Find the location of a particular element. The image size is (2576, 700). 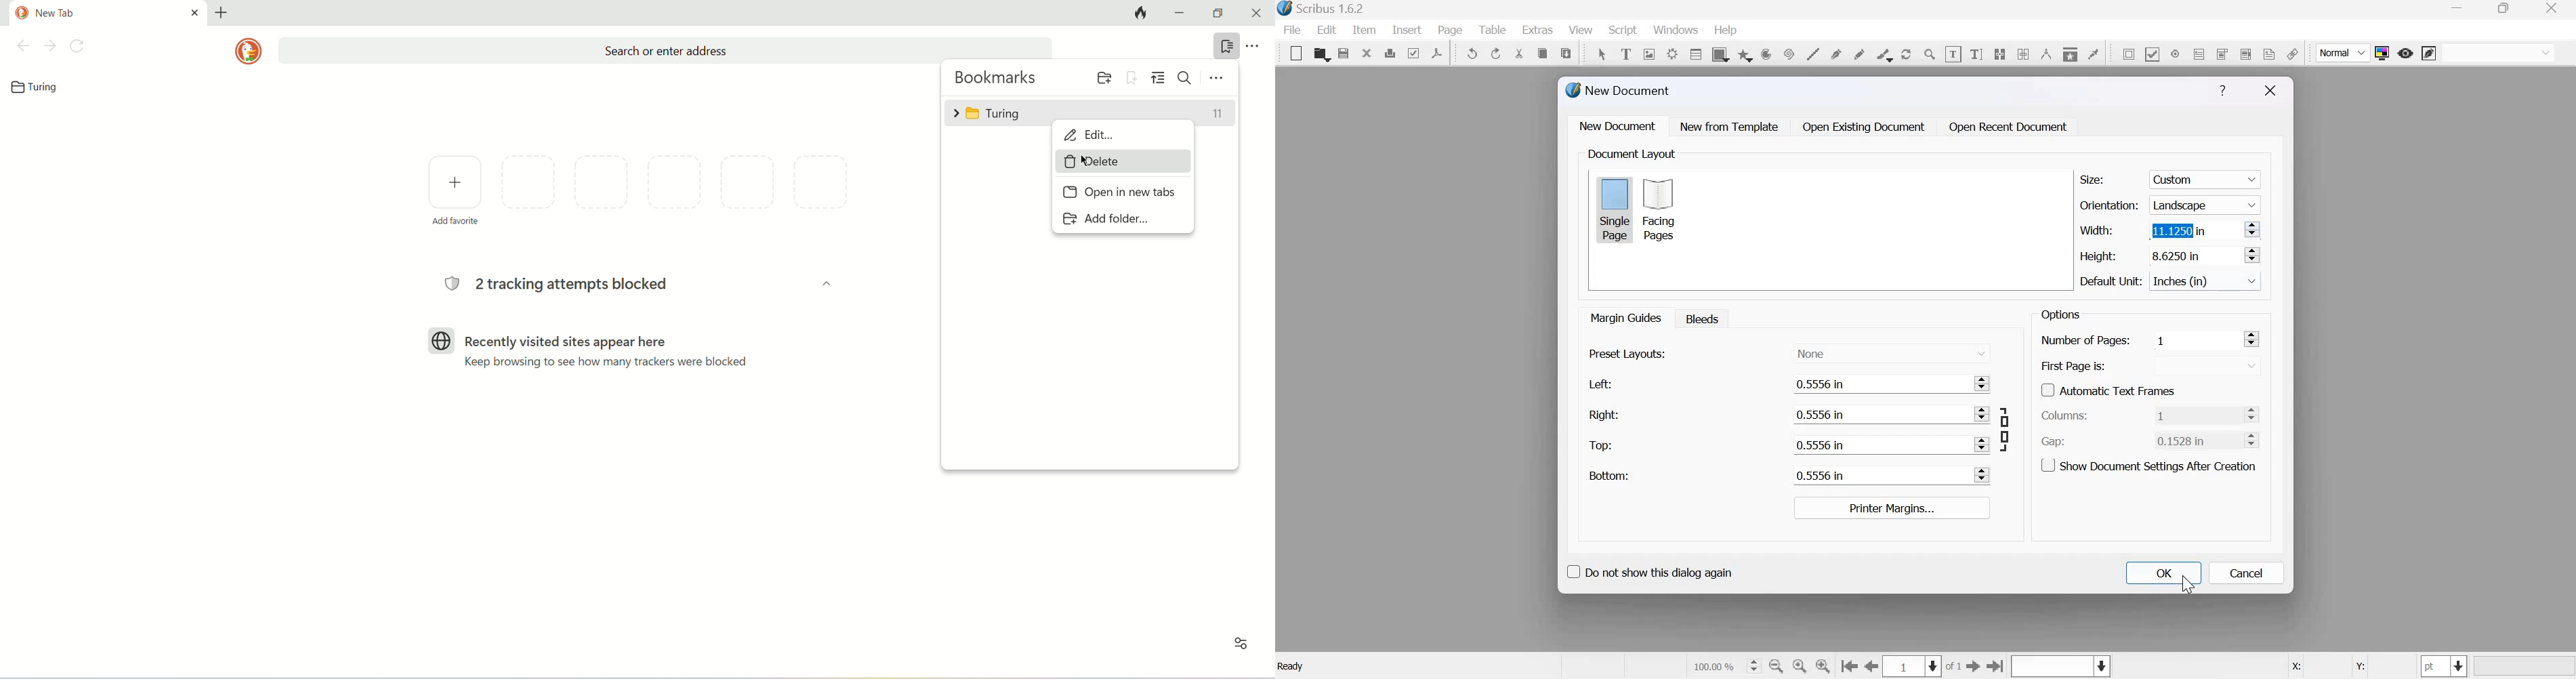

windows is located at coordinates (1676, 31).